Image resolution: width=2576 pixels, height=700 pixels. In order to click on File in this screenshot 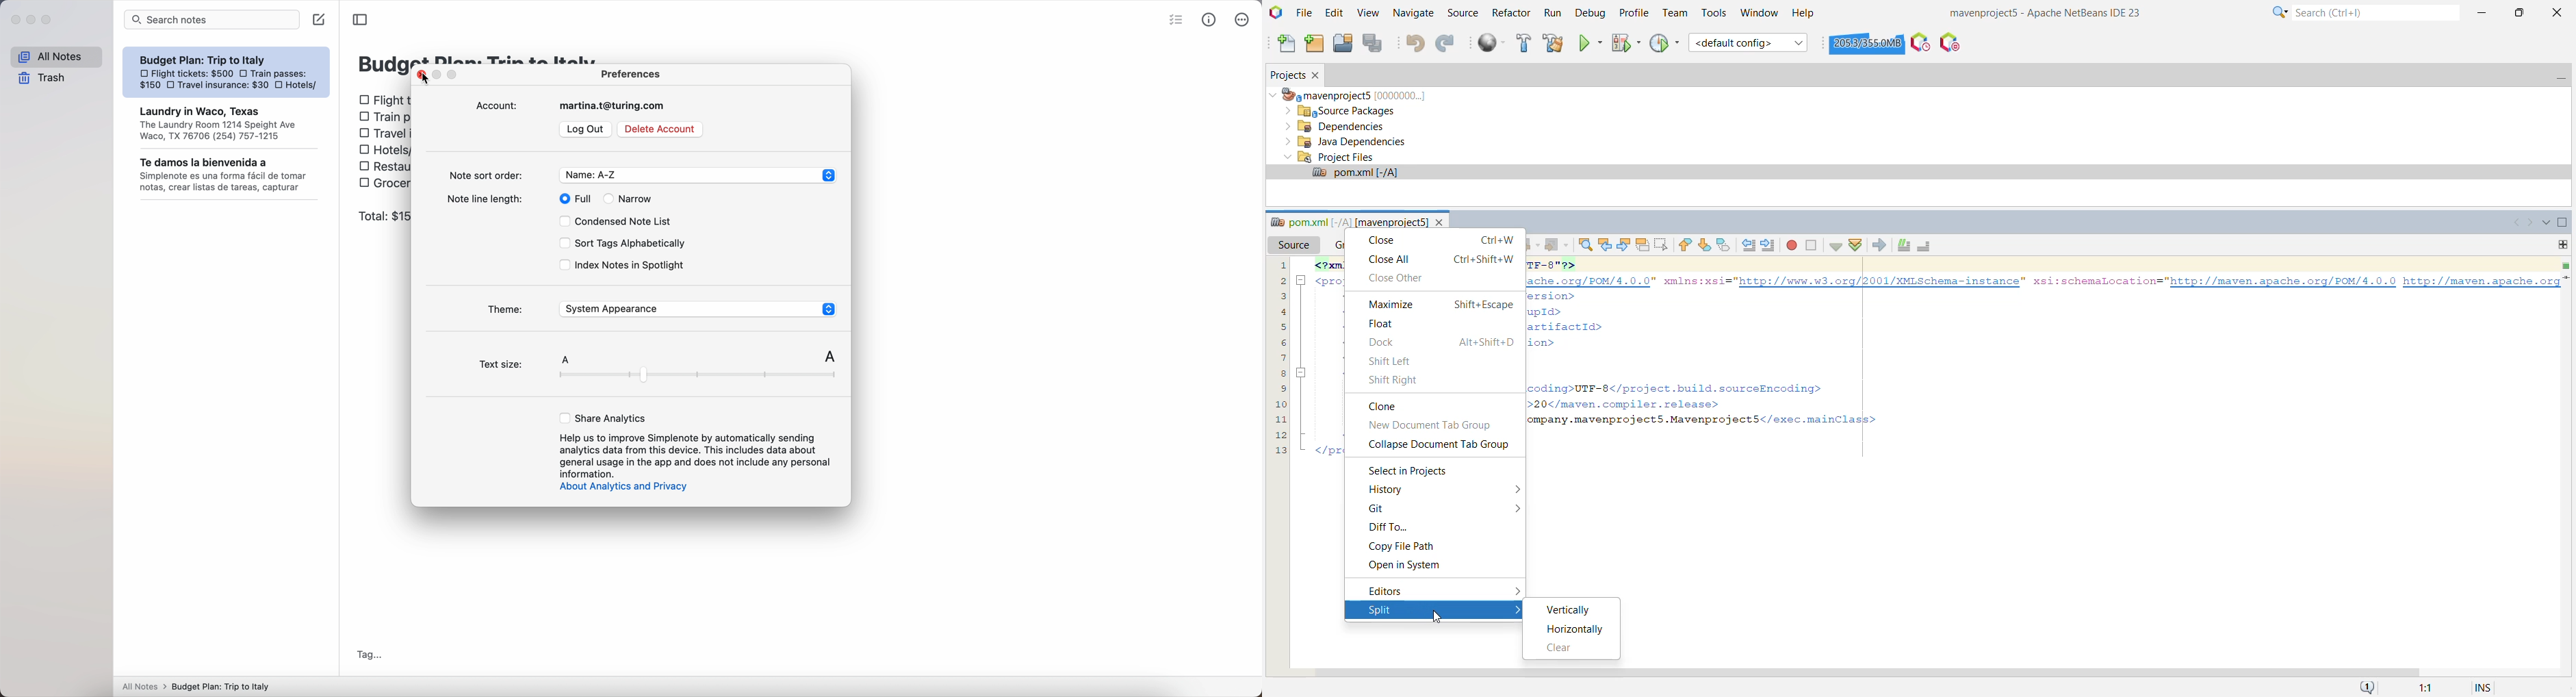, I will do `click(1304, 14)`.